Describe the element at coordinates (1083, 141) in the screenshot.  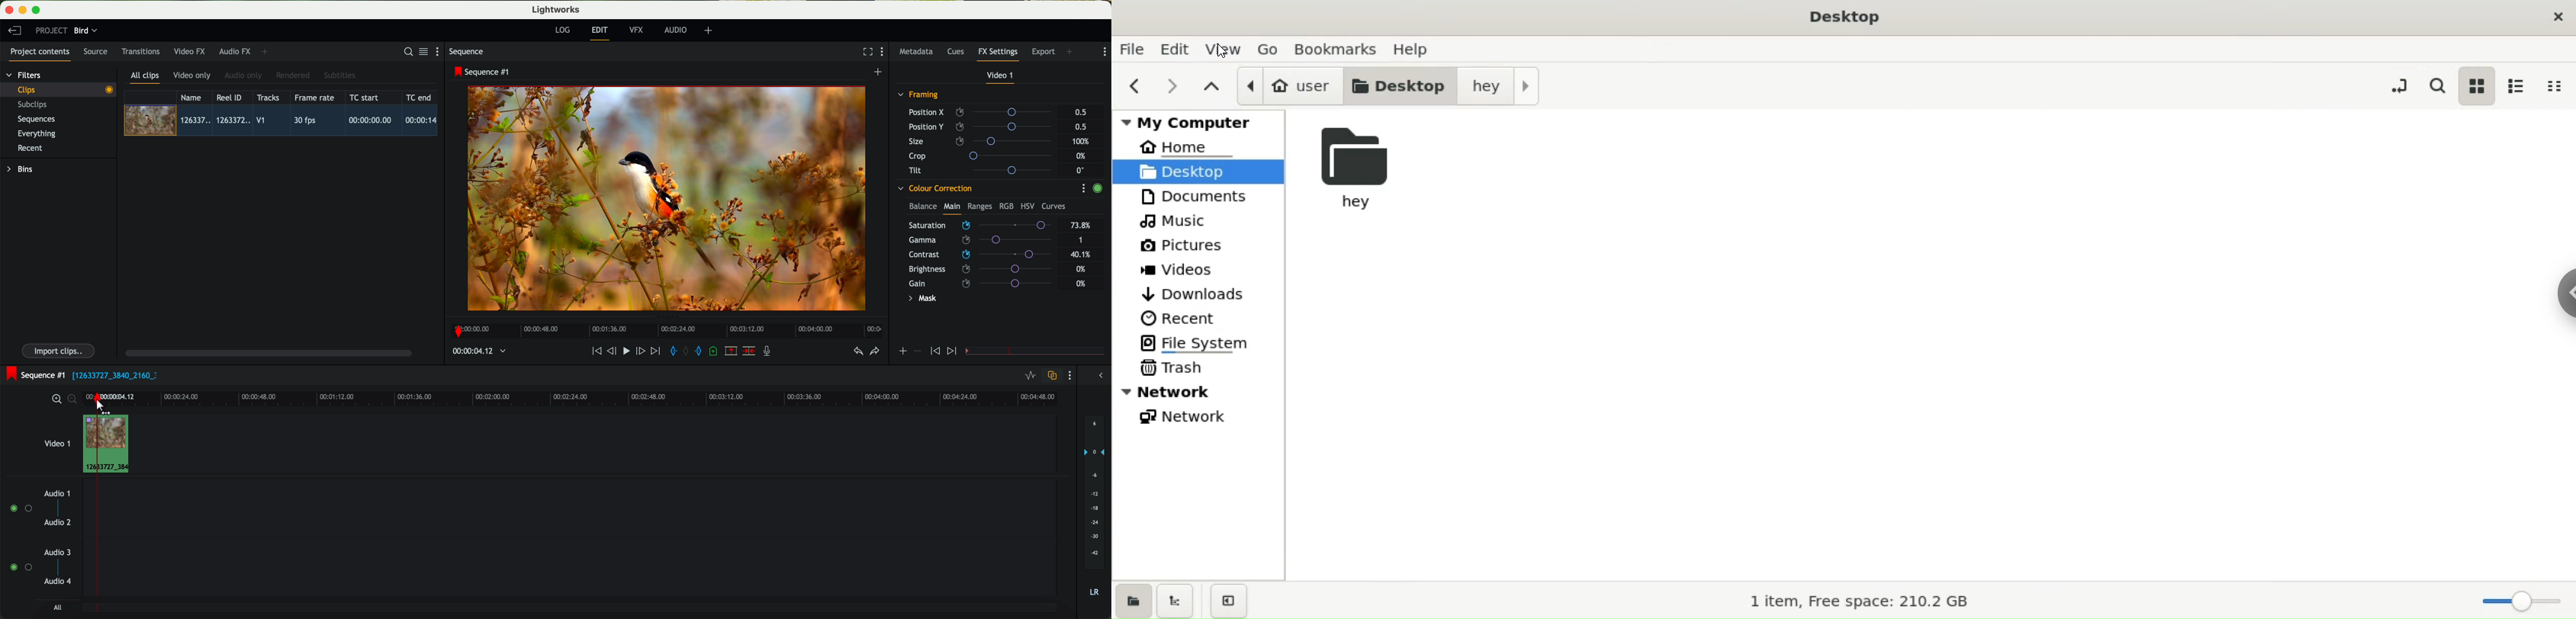
I see `100%` at that location.